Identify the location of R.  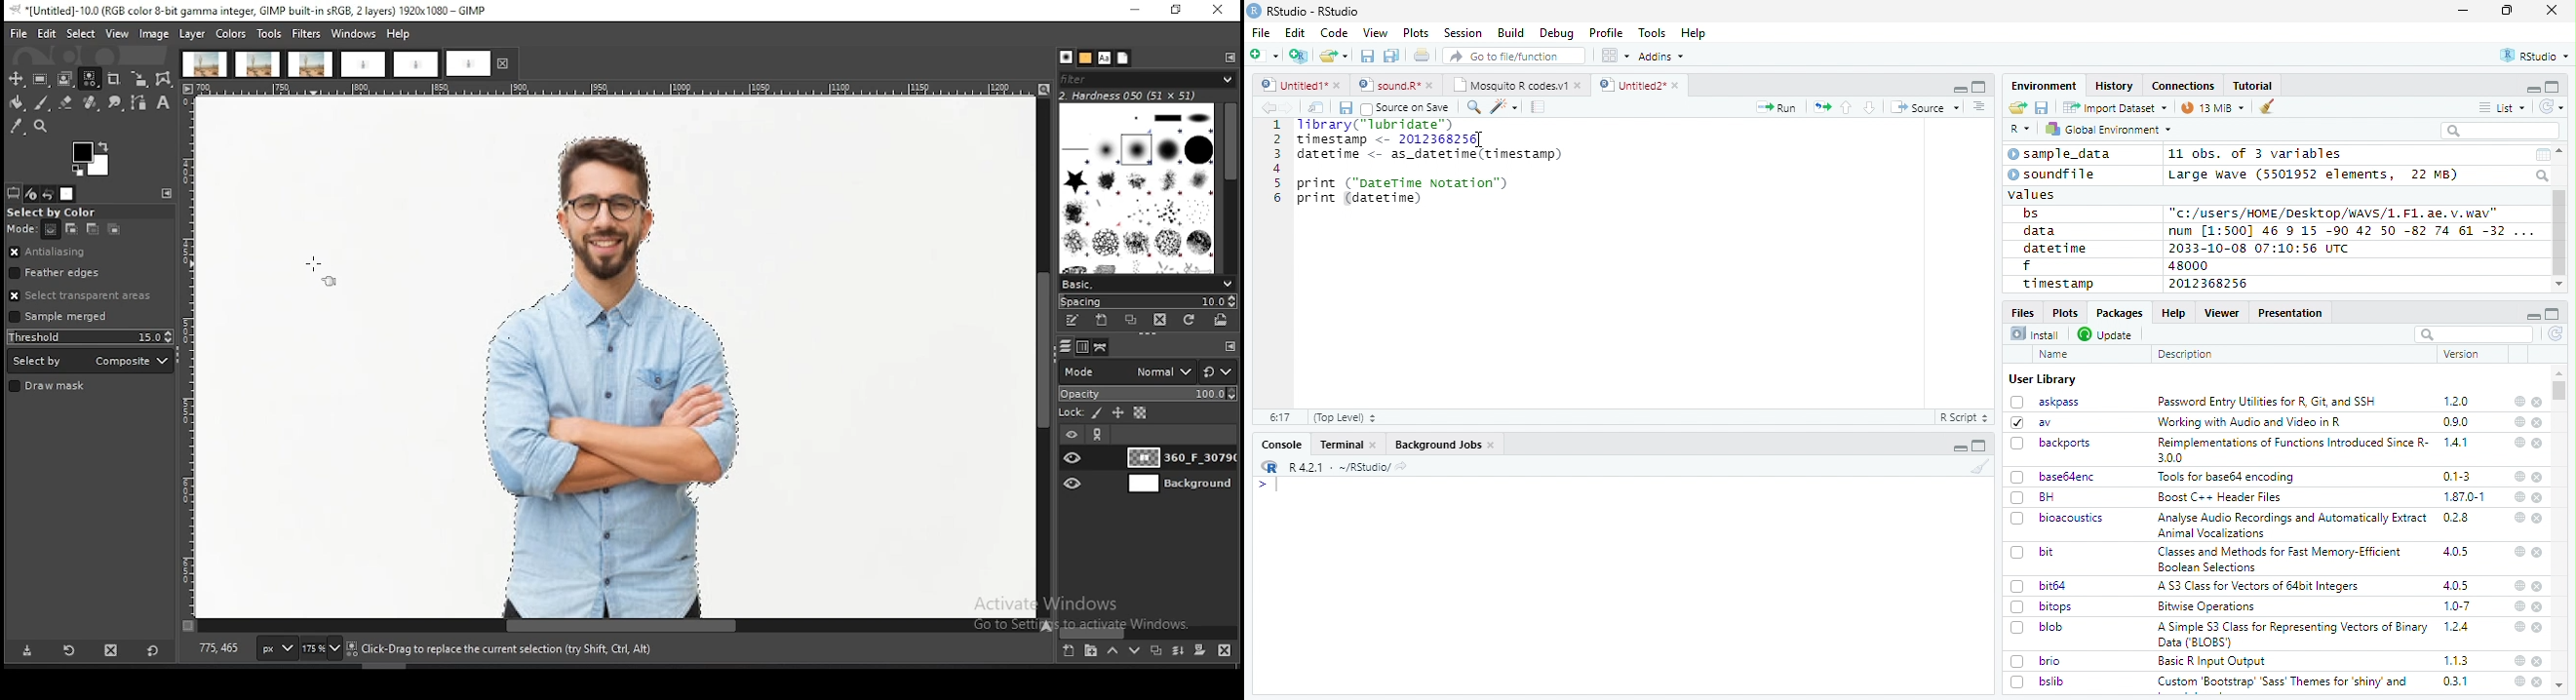
(2020, 130).